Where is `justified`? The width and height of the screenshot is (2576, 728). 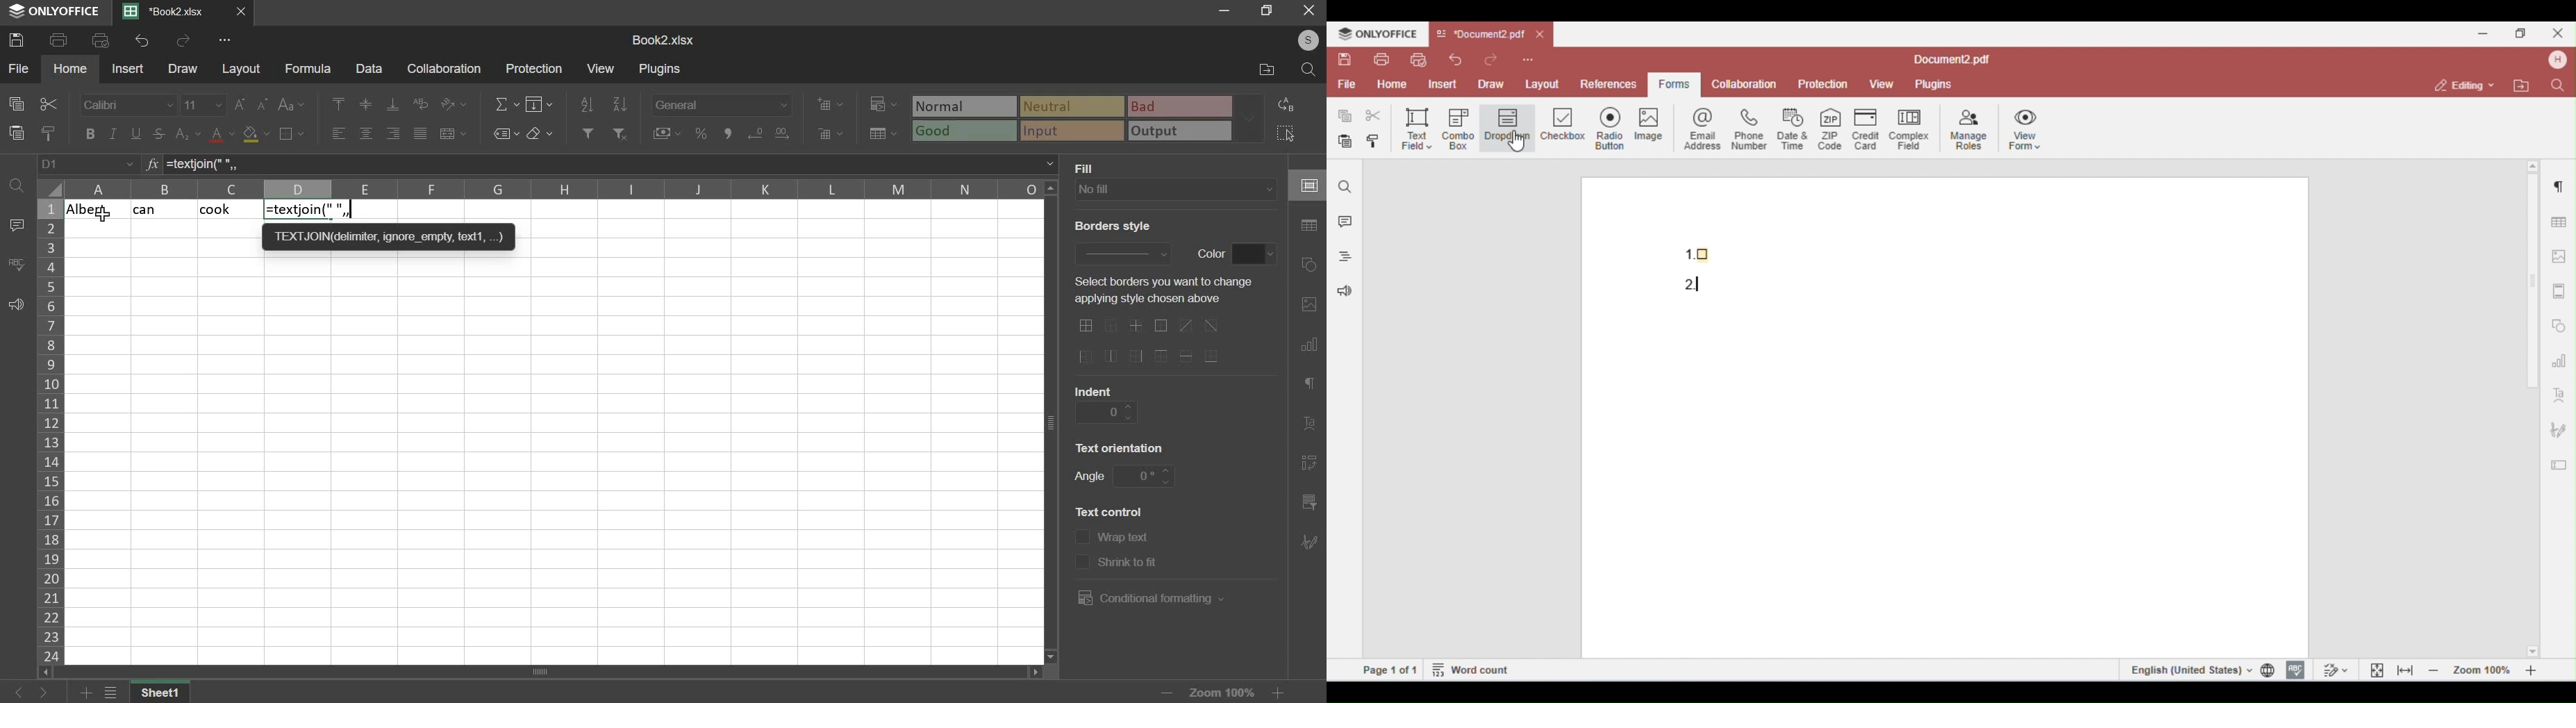 justified is located at coordinates (419, 133).